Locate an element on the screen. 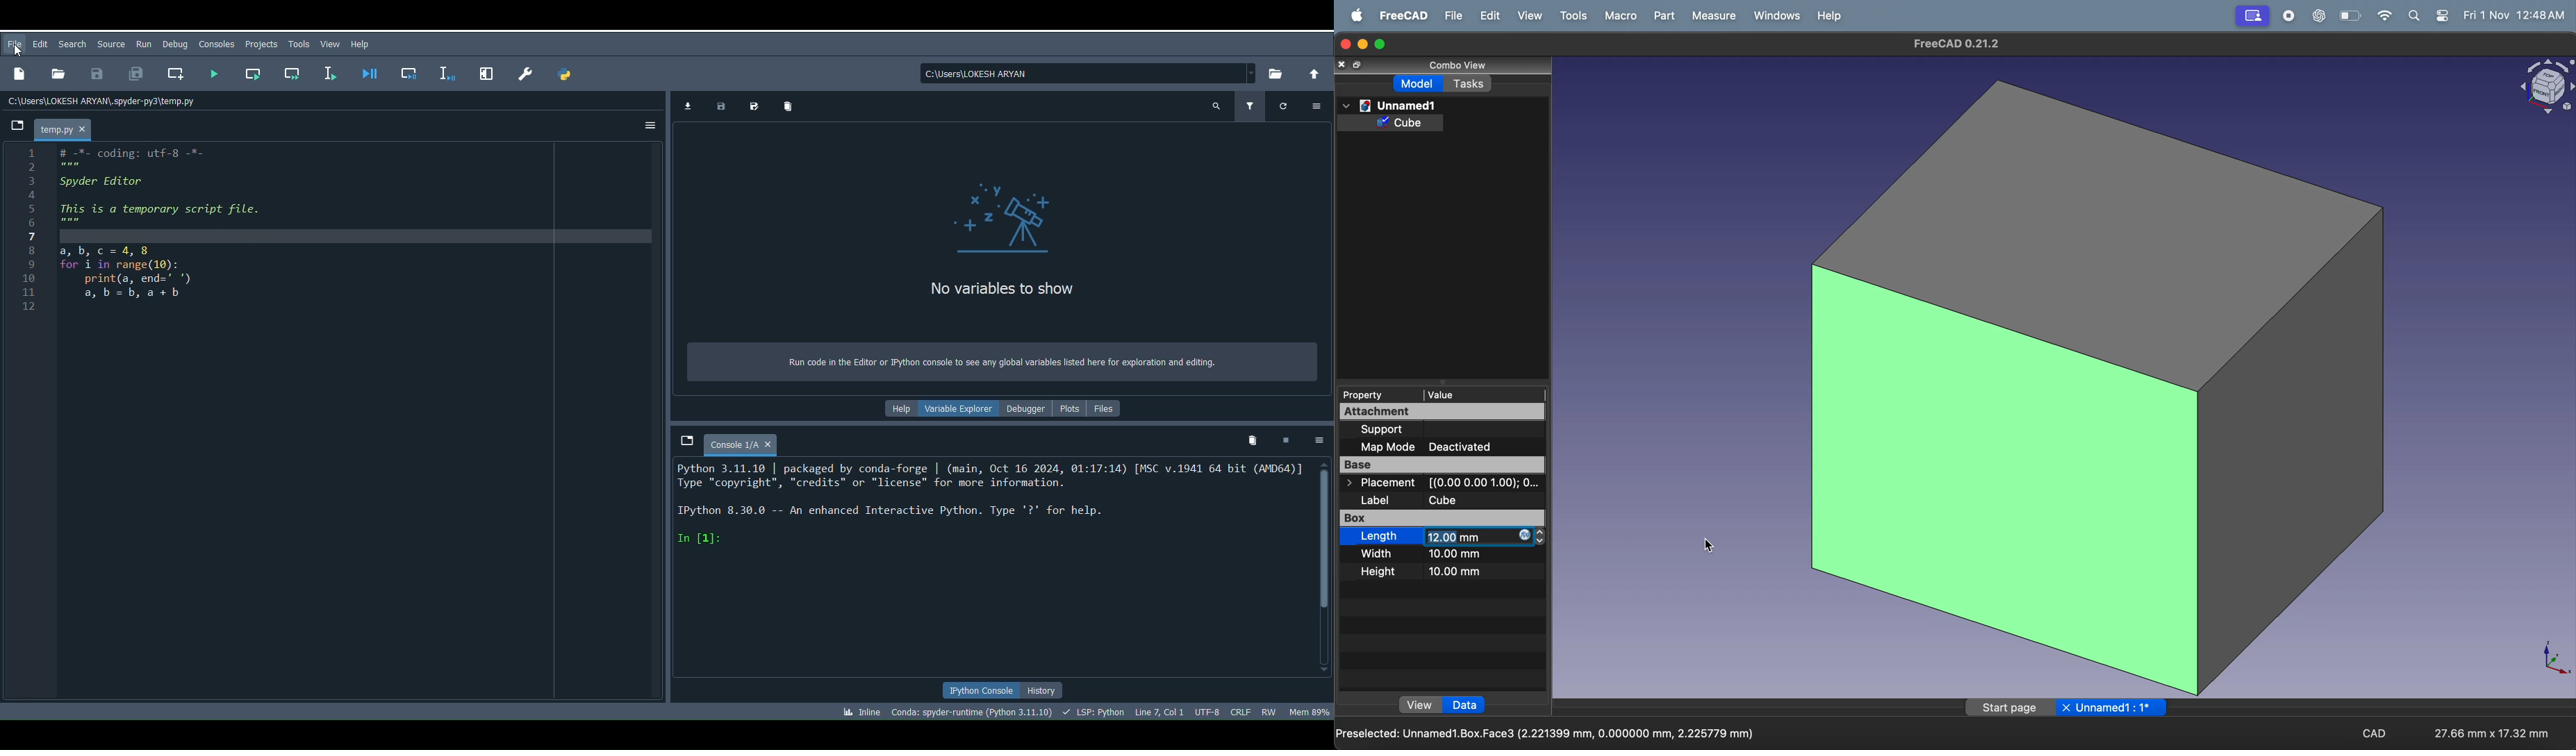  chatgpt is located at coordinates (2315, 15).